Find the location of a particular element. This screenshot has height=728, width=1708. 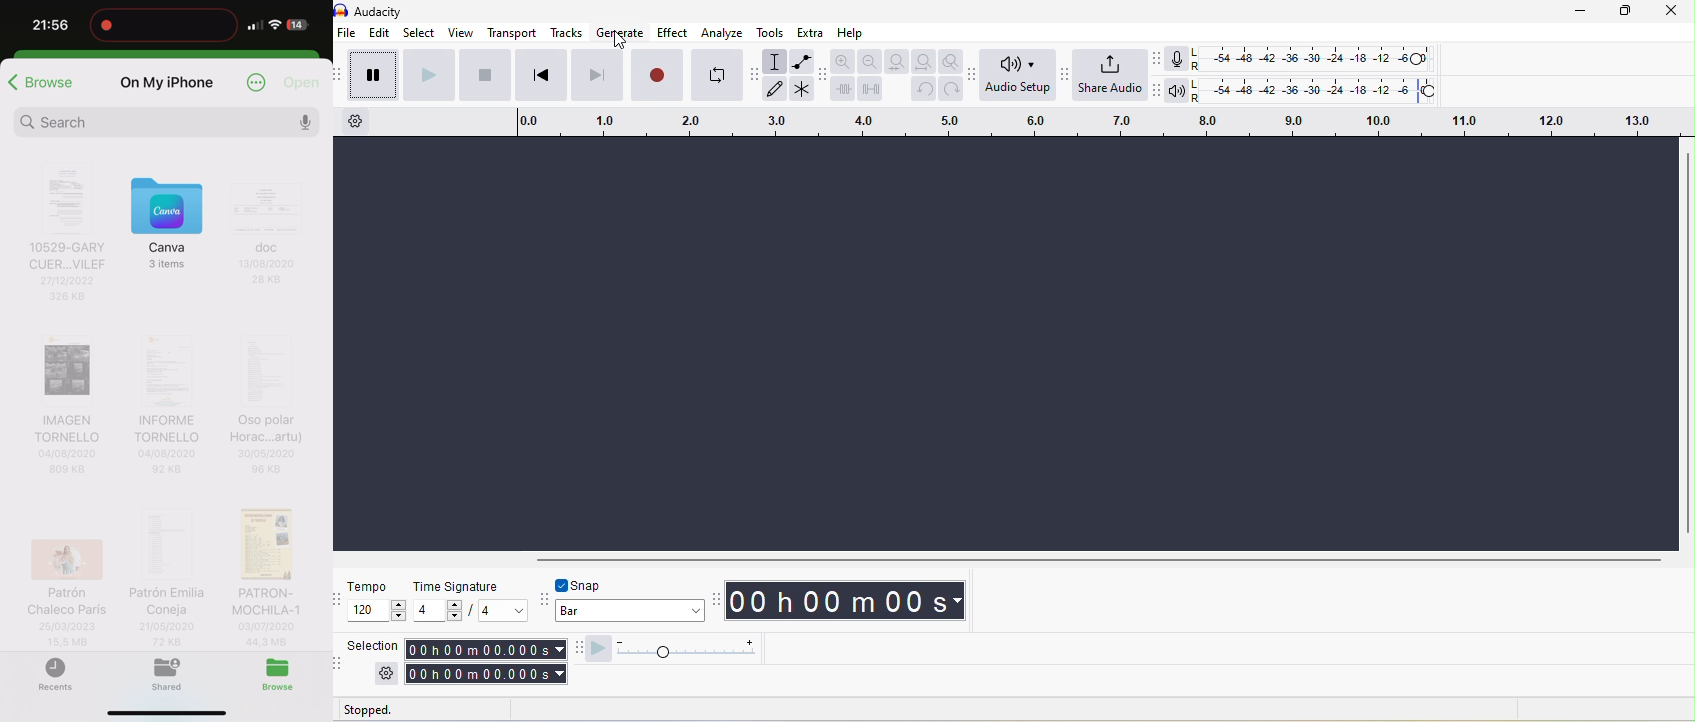

INFORME
TORNELLO is located at coordinates (167, 398).